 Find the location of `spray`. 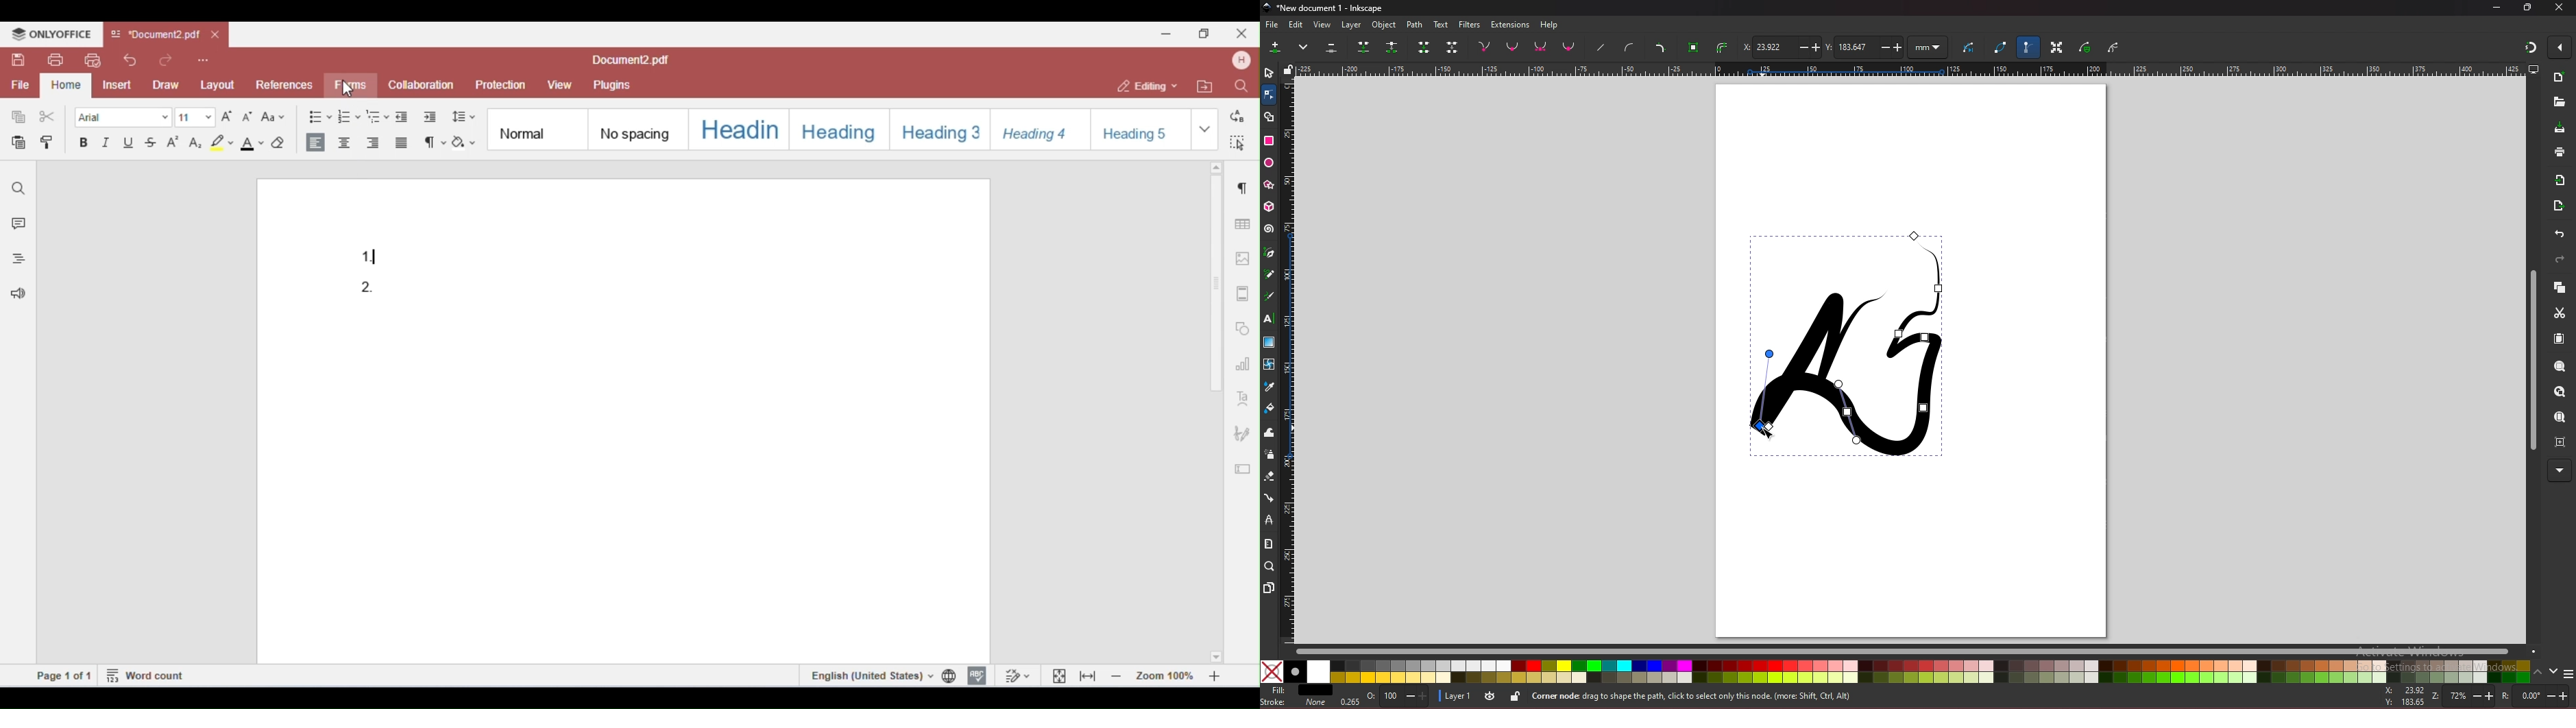

spray is located at coordinates (1269, 455).